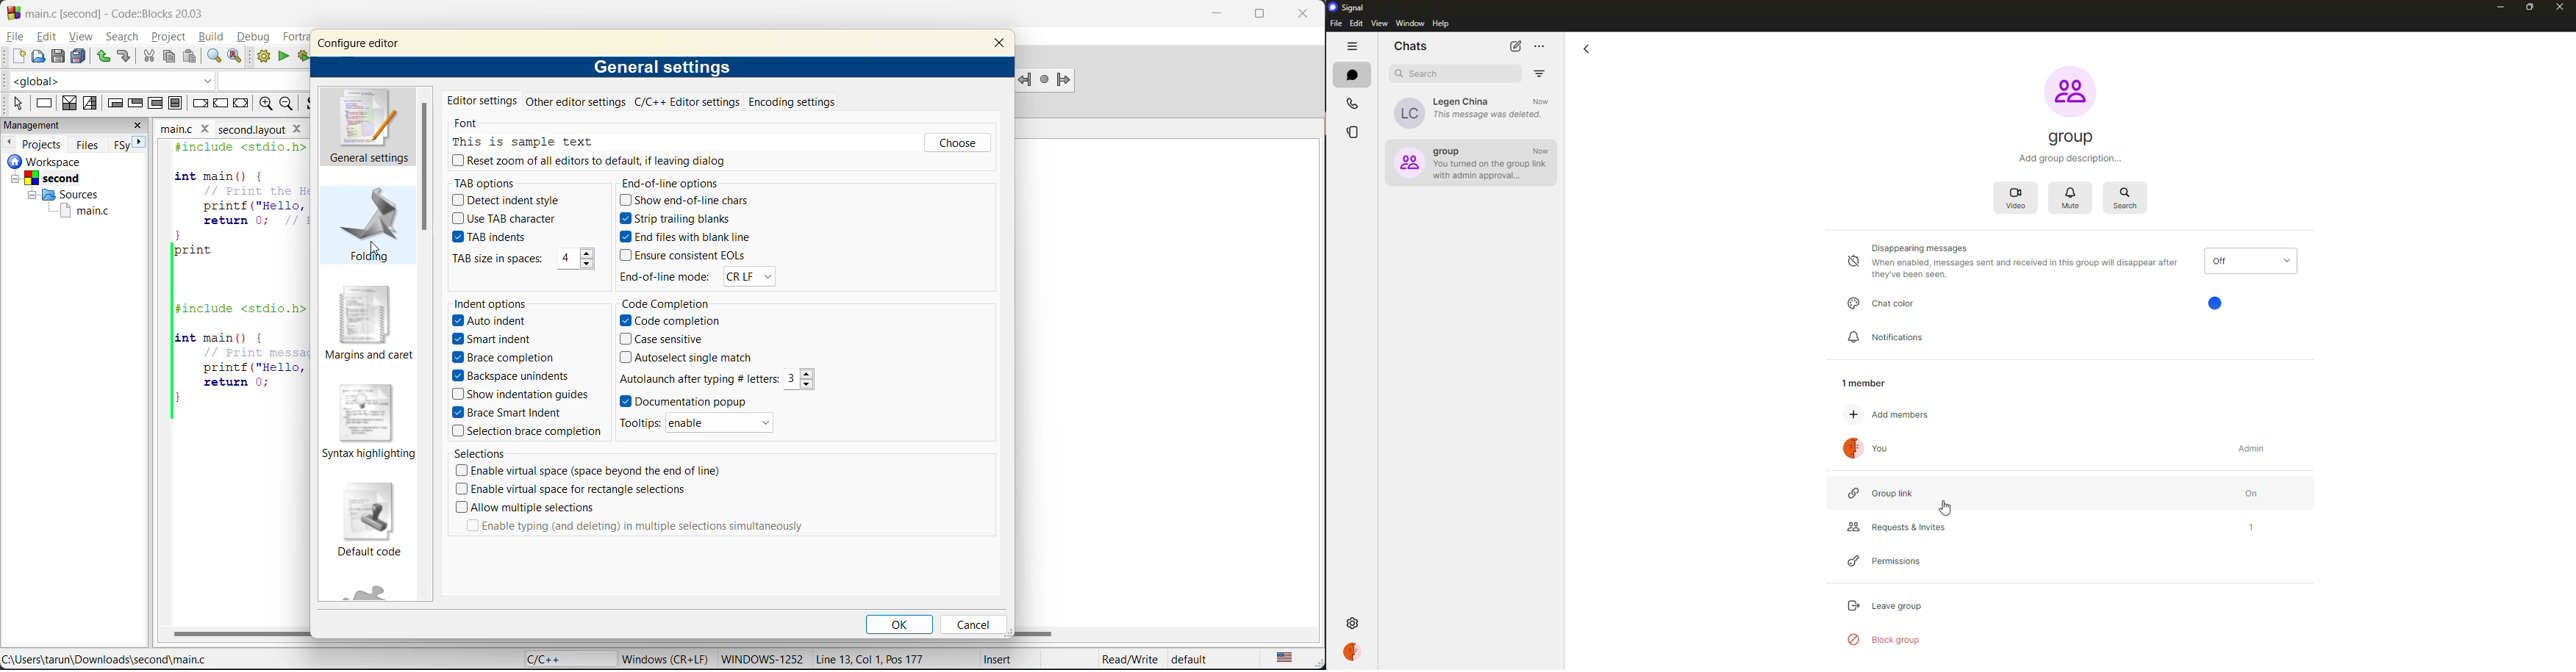 This screenshot has width=2576, height=672. What do you see at coordinates (168, 37) in the screenshot?
I see `project` at bounding box center [168, 37].